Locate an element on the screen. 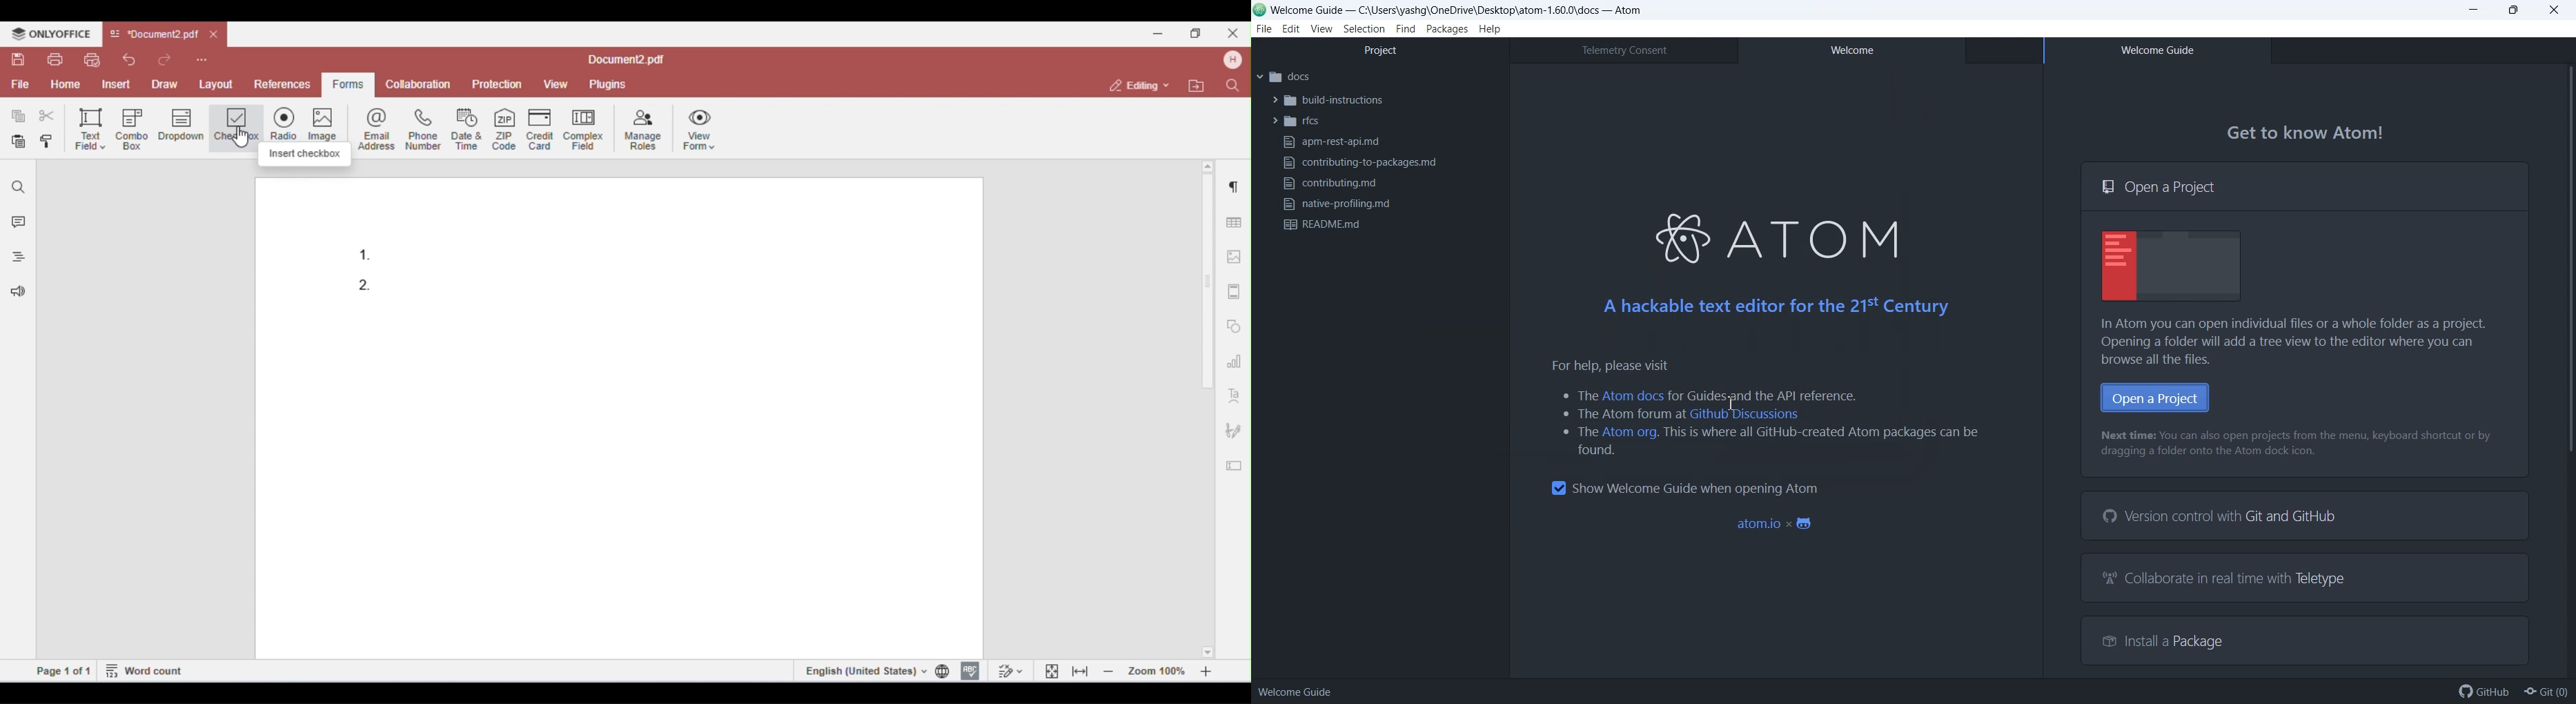 This screenshot has width=2576, height=728. Version control with Git and GitHub is located at coordinates (2223, 516).